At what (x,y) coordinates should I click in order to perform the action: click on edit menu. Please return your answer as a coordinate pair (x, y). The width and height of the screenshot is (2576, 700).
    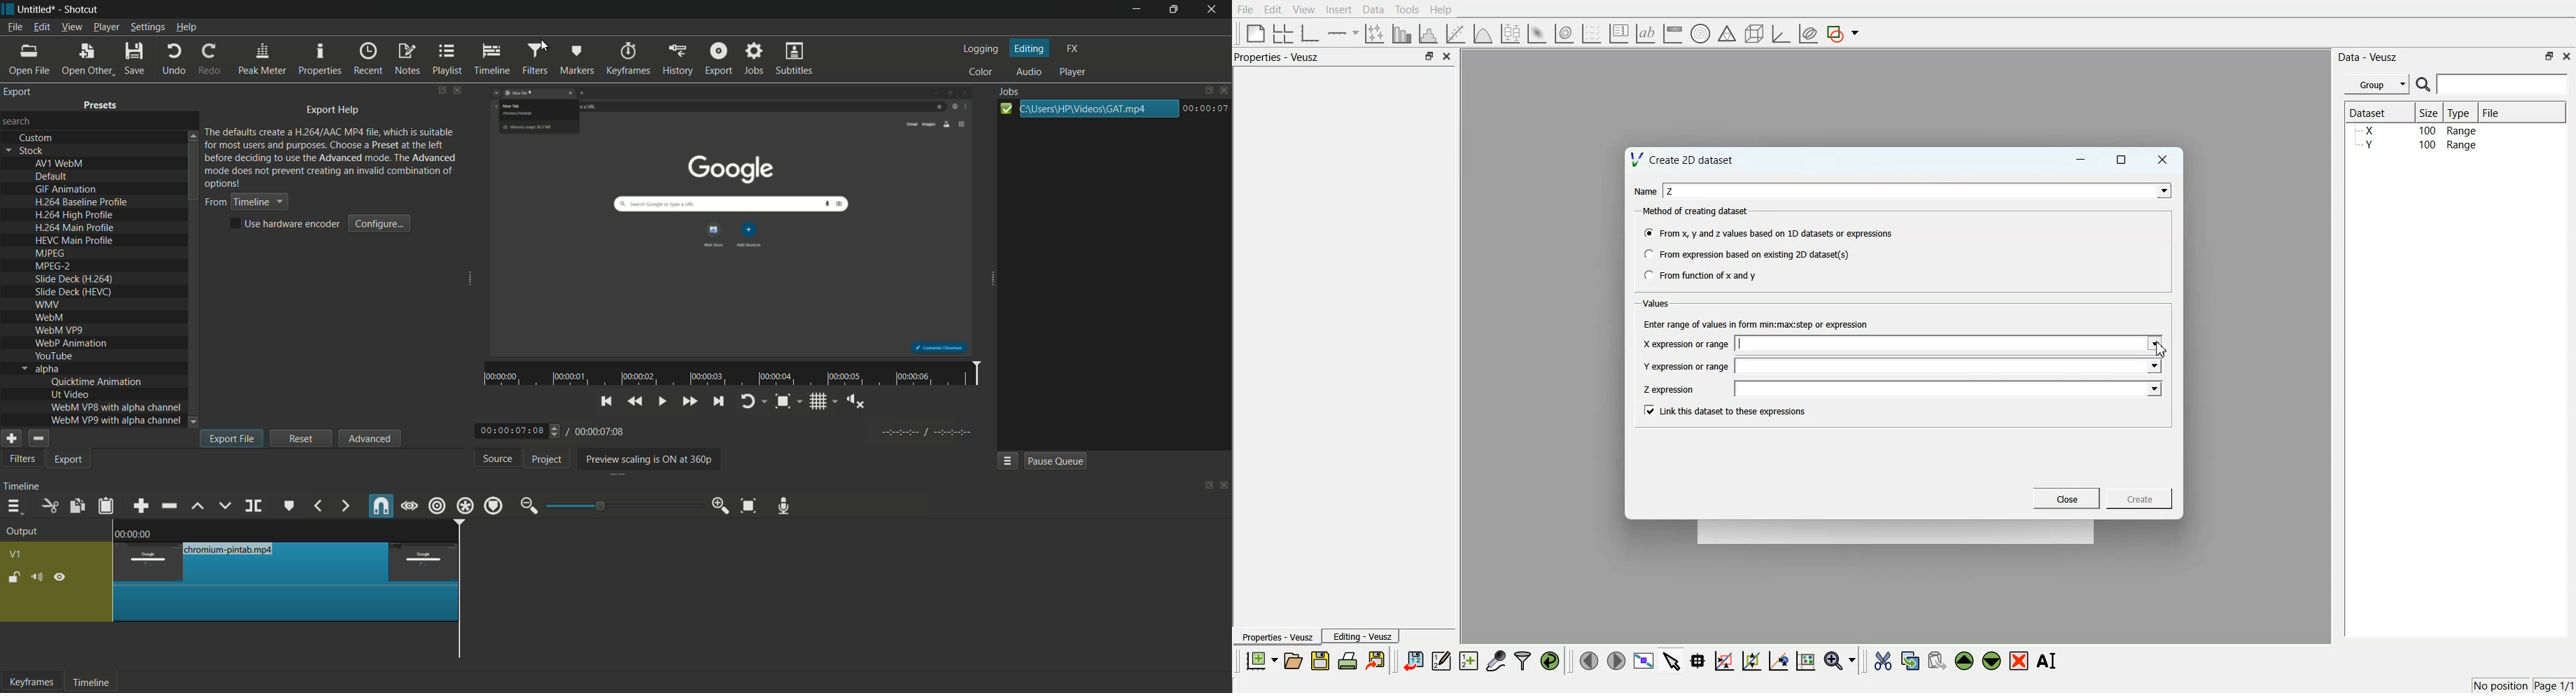
    Looking at the image, I should click on (40, 27).